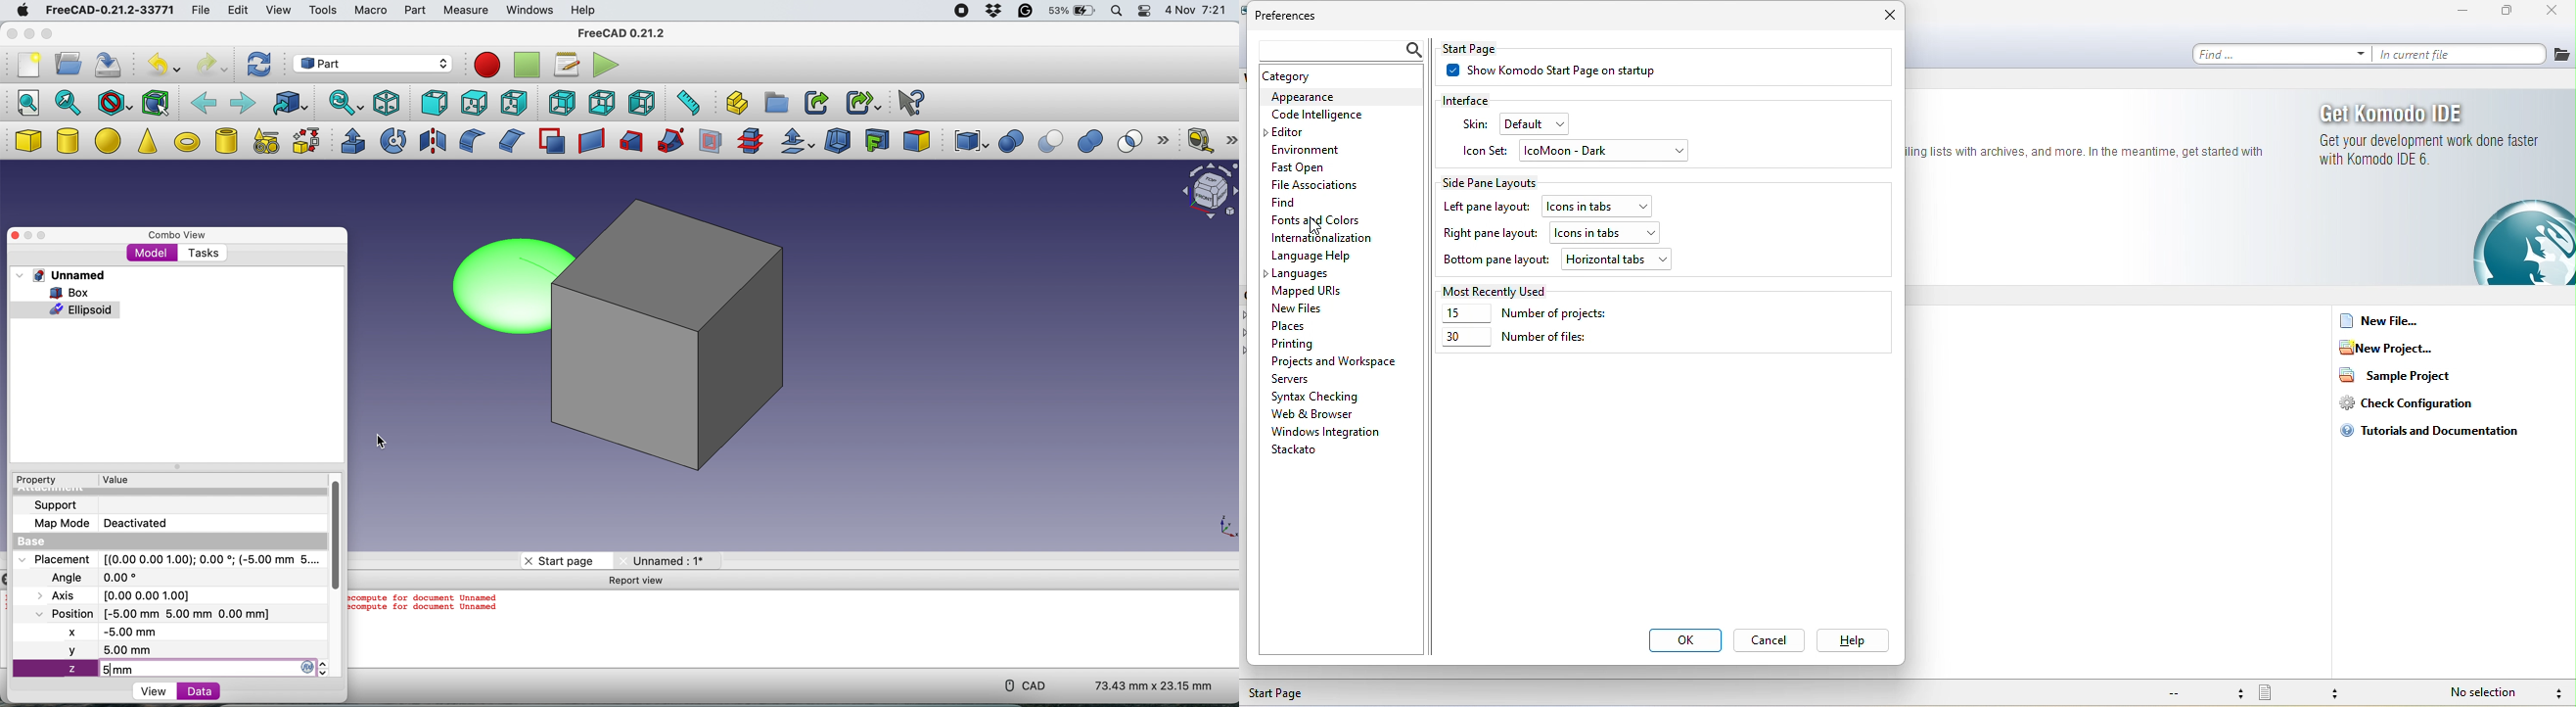  I want to click on right, so click(512, 104).